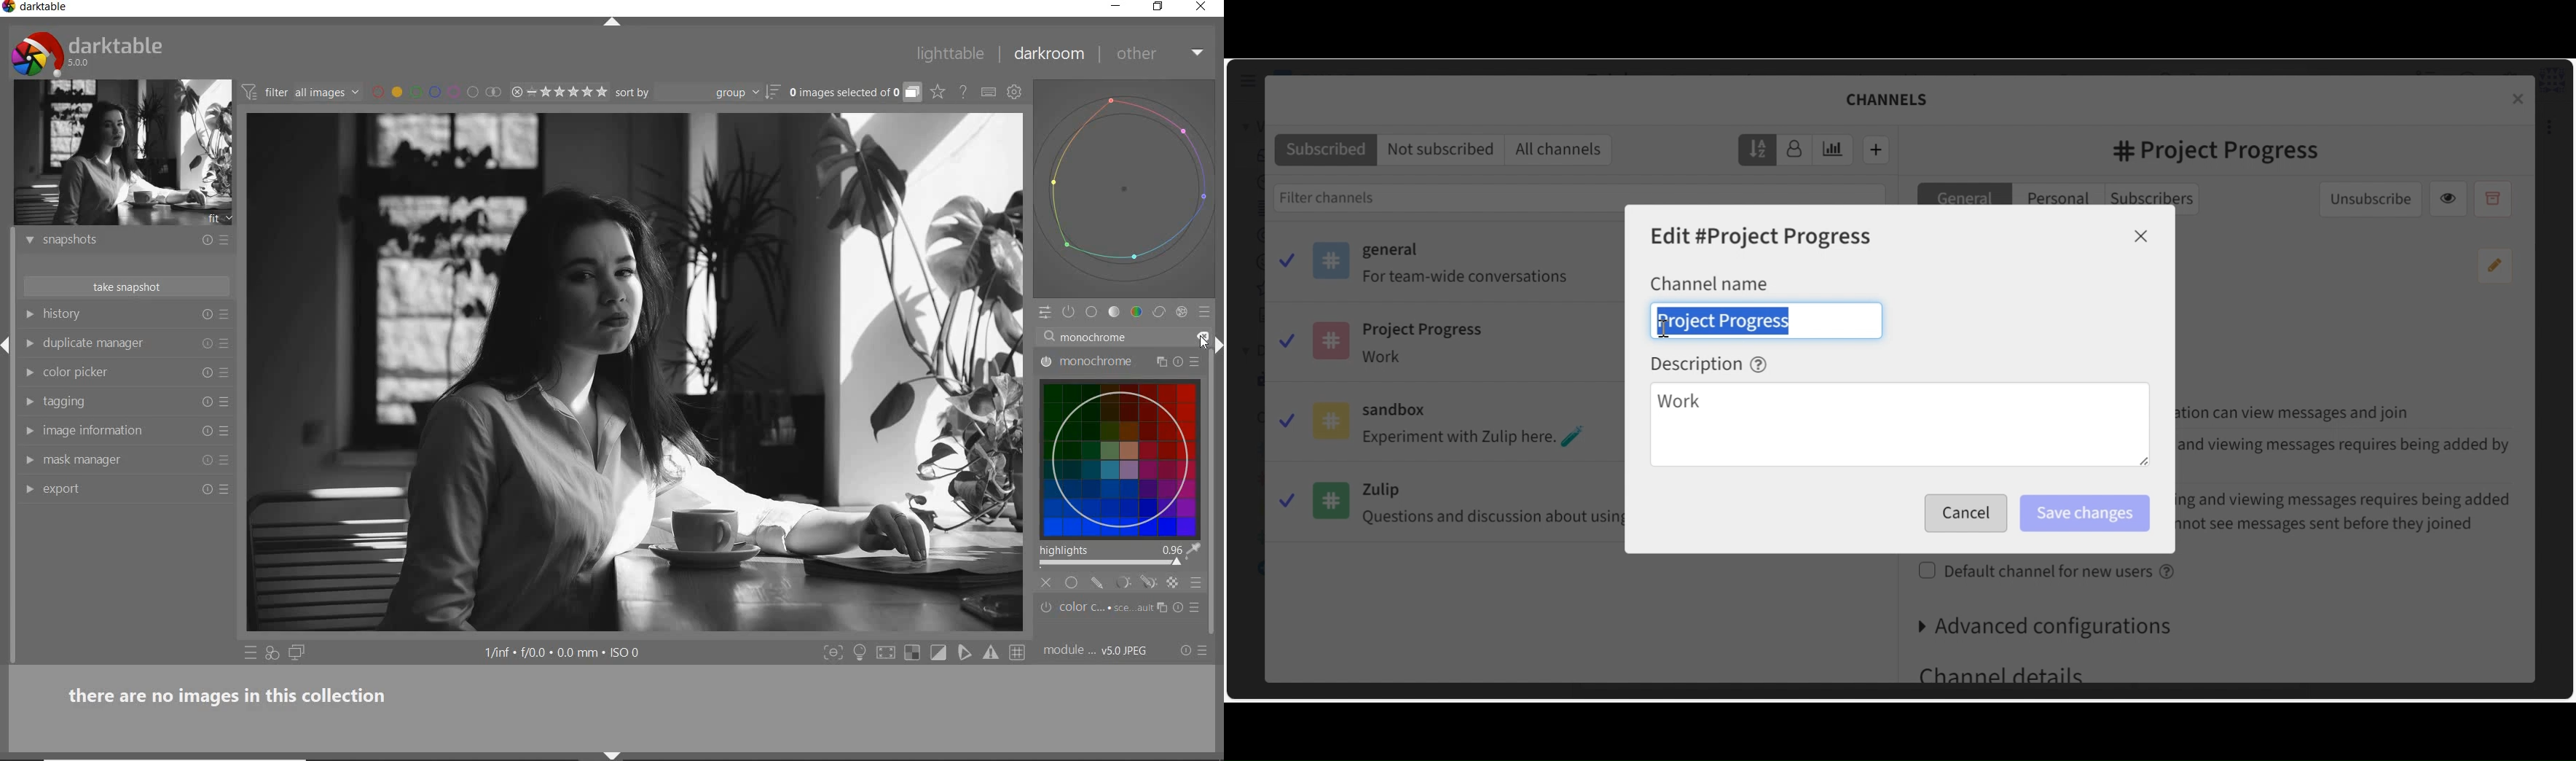 The image size is (2576, 784). I want to click on toggle high quality processing, so click(887, 653).